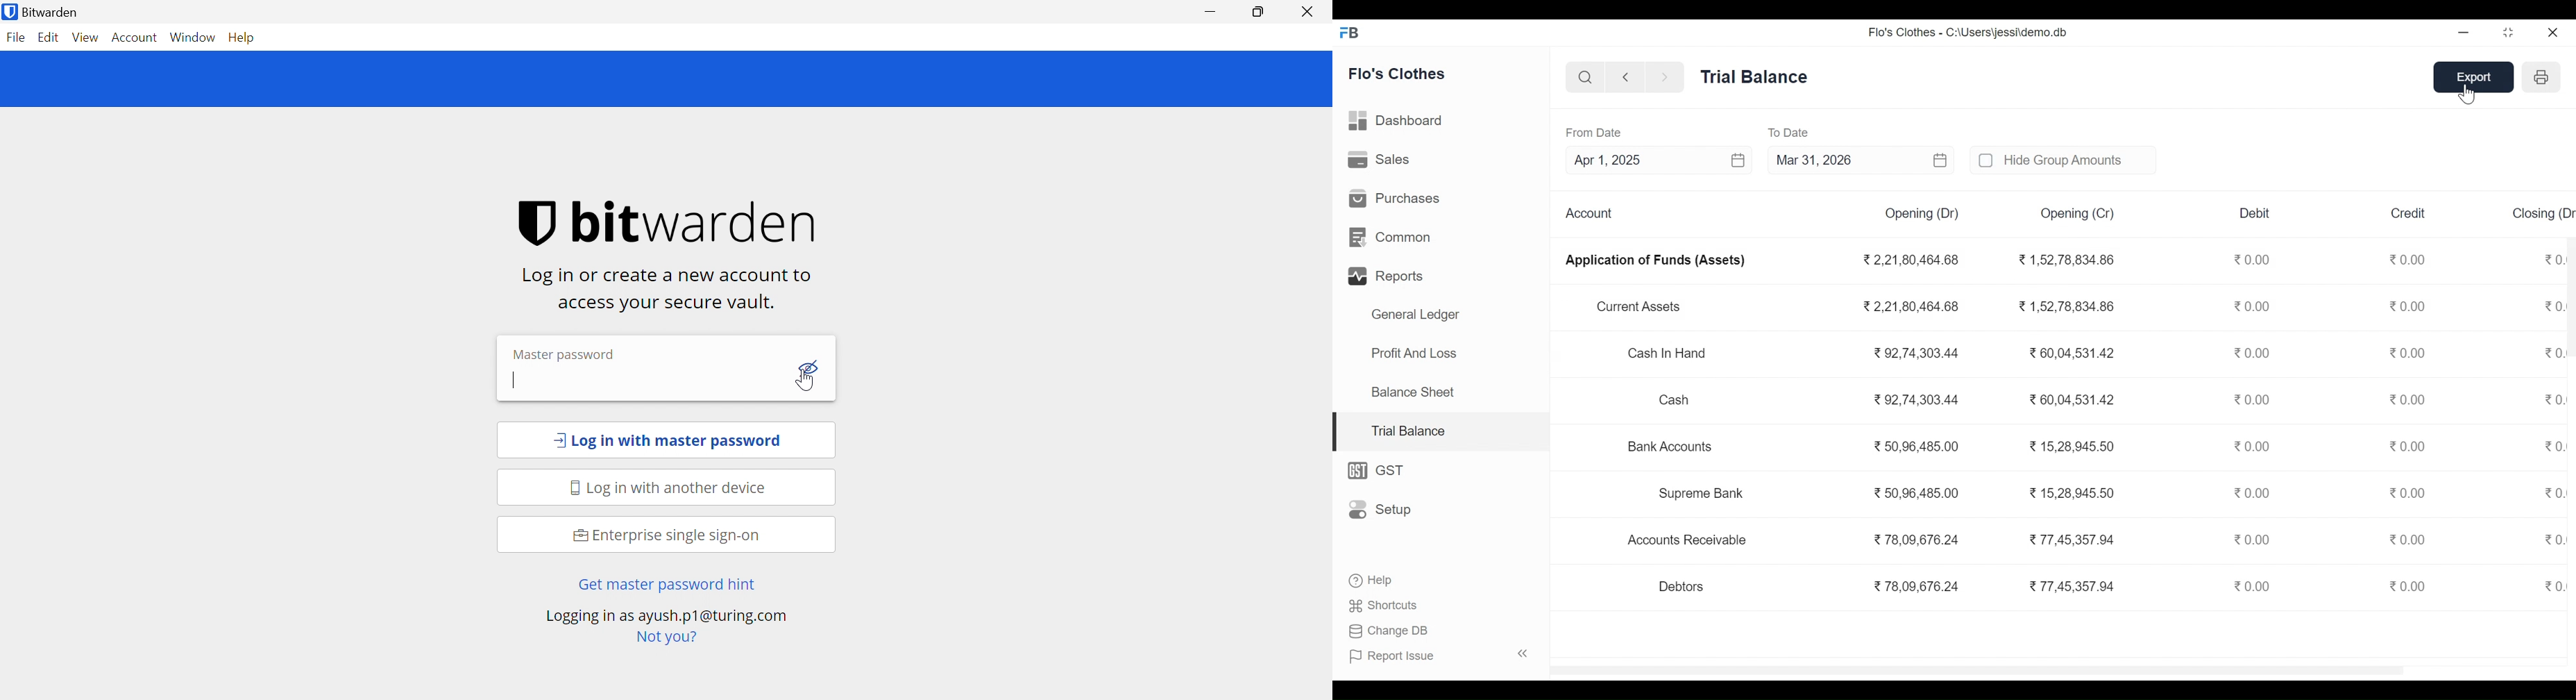 The image size is (2576, 700). I want to click on 0.00, so click(2408, 493).